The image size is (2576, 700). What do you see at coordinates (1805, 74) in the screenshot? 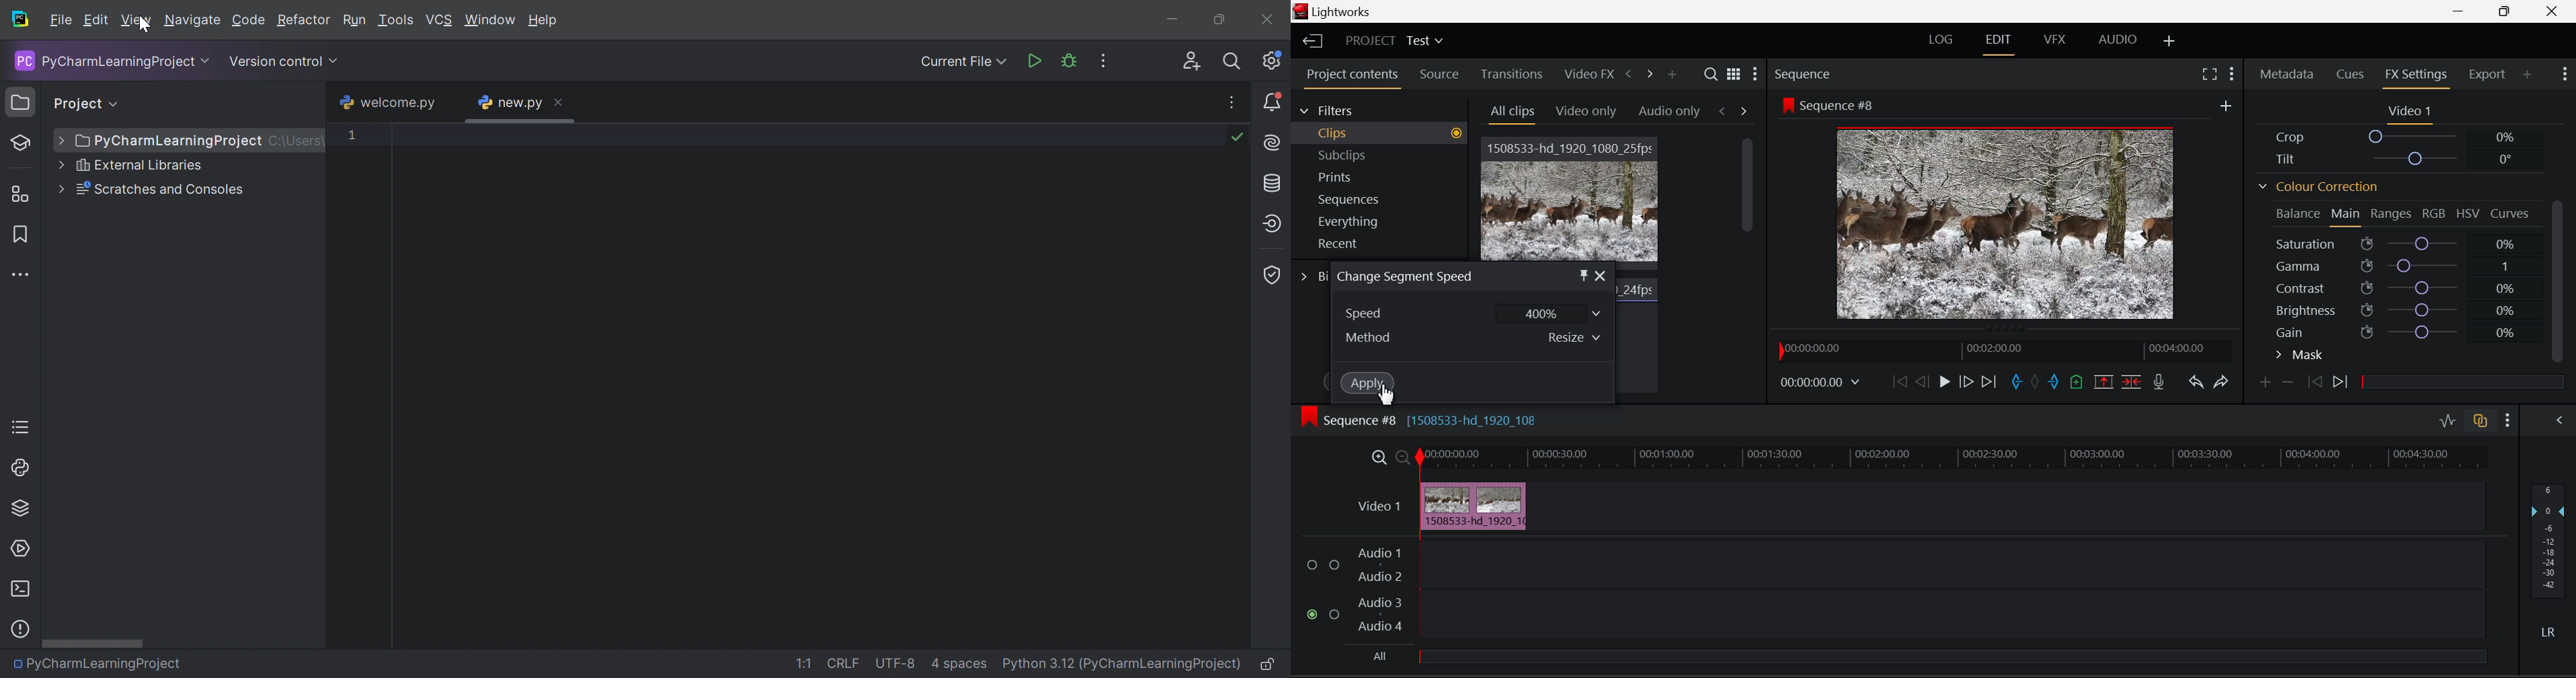
I see `Sequence Preview Section Heading` at bounding box center [1805, 74].